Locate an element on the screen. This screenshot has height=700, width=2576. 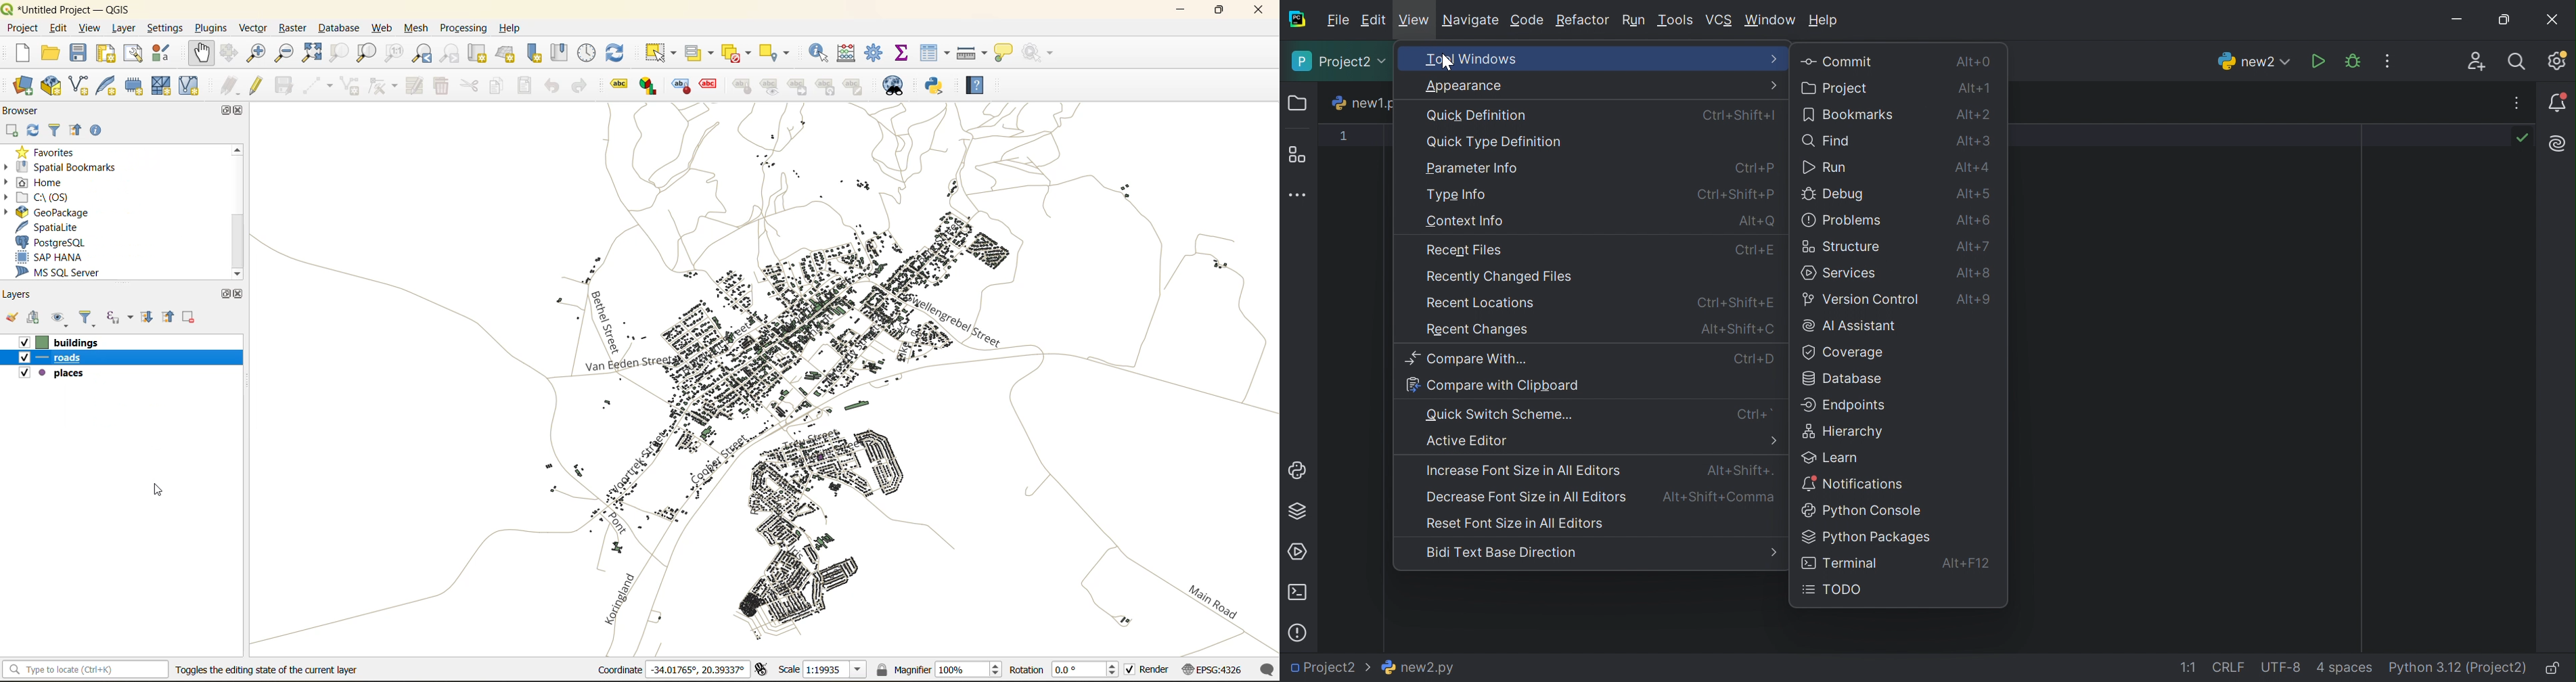
enable properties is located at coordinates (95, 131).